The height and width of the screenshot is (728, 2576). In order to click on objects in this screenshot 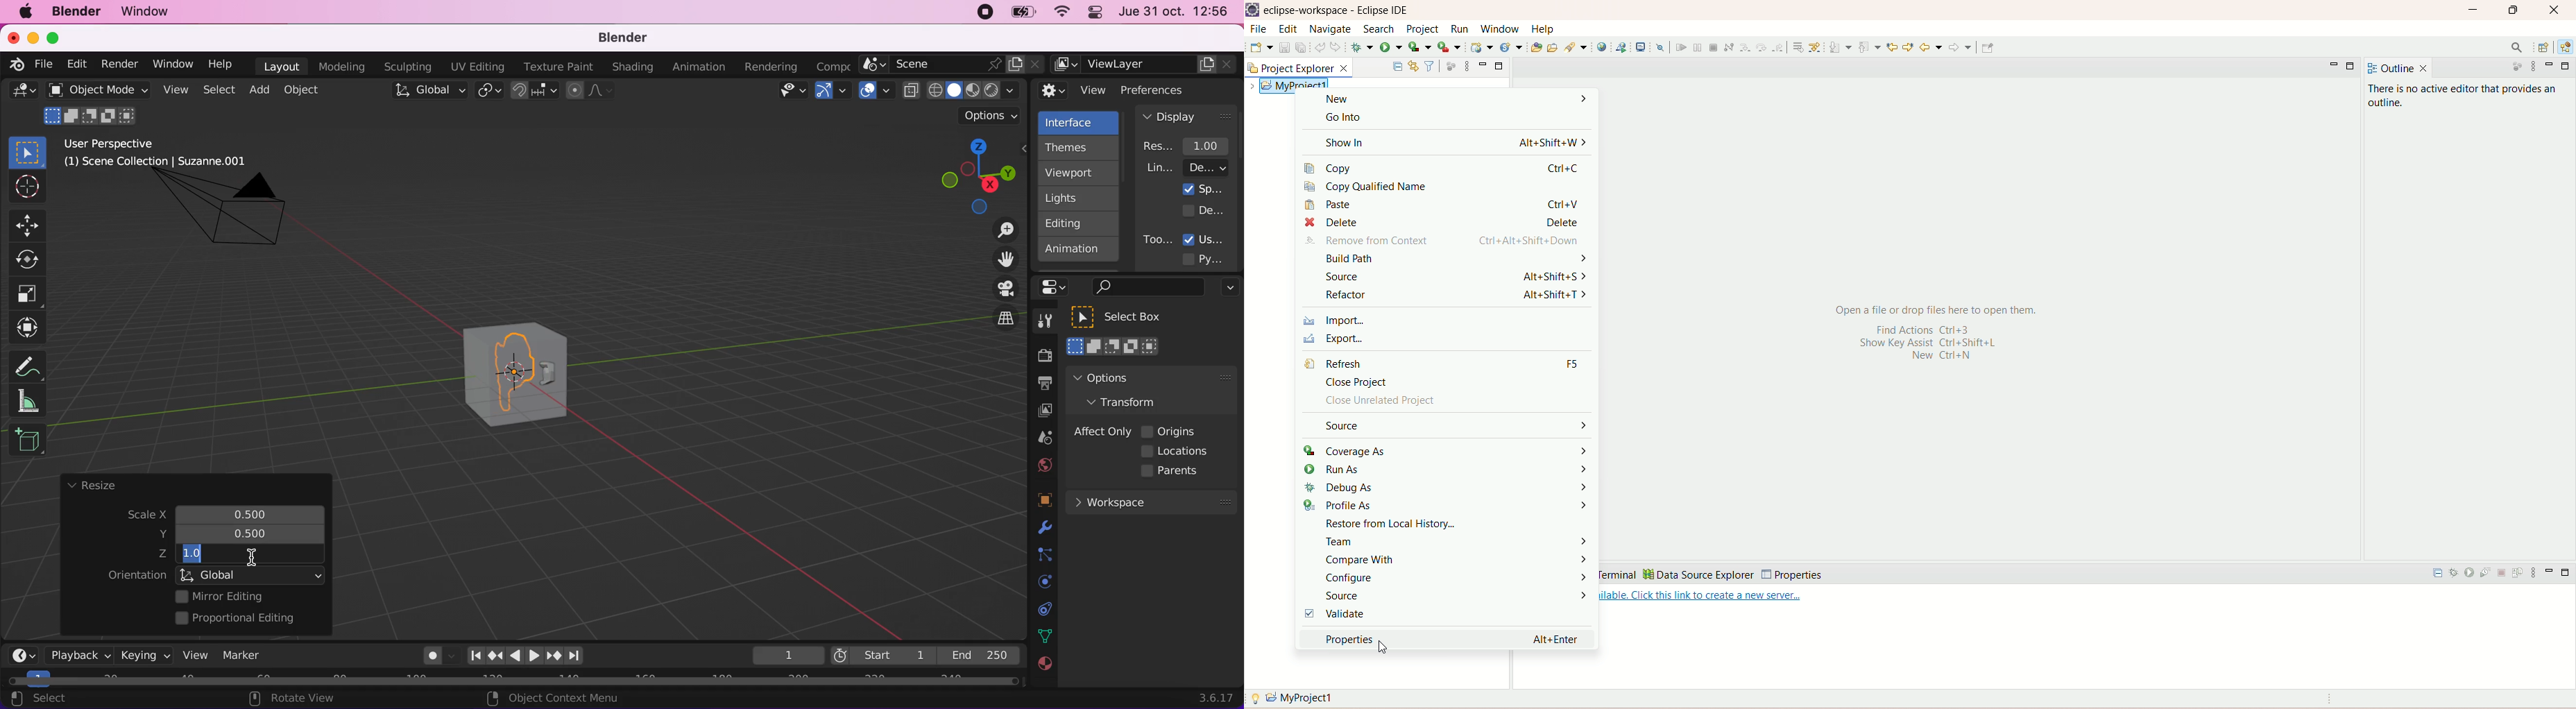, I will do `click(1032, 501)`.